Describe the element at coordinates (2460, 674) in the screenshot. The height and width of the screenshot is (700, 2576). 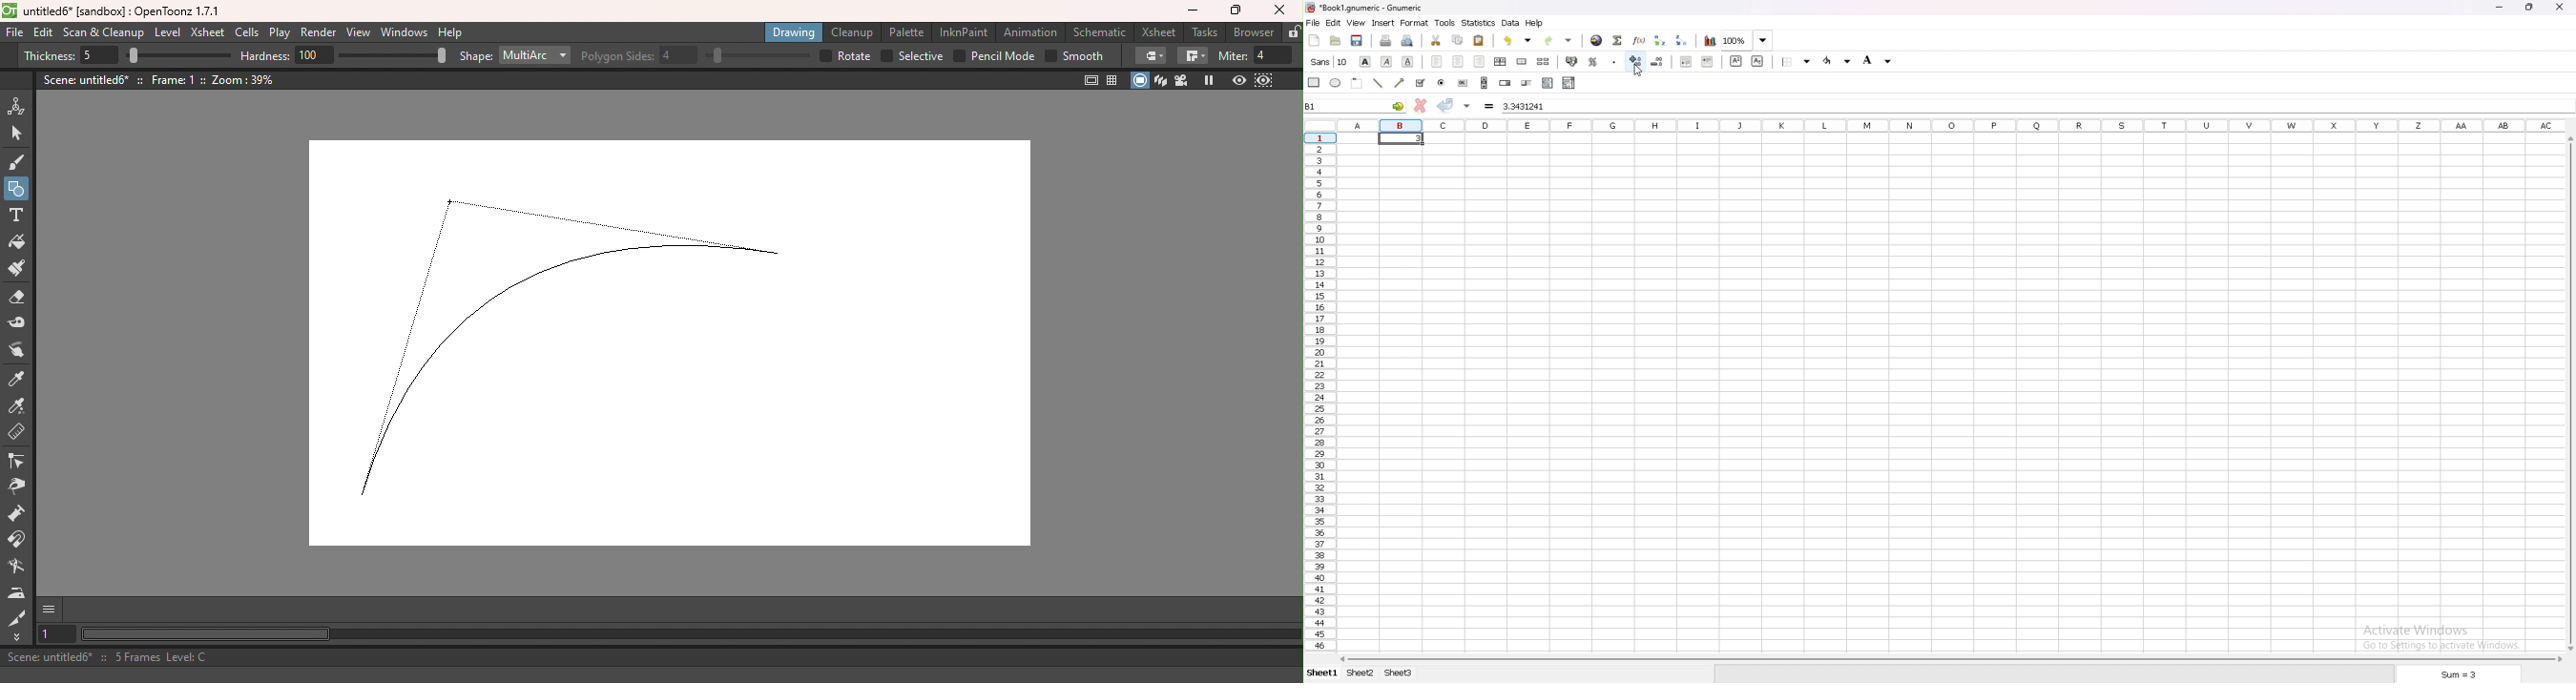
I see `sum` at that location.